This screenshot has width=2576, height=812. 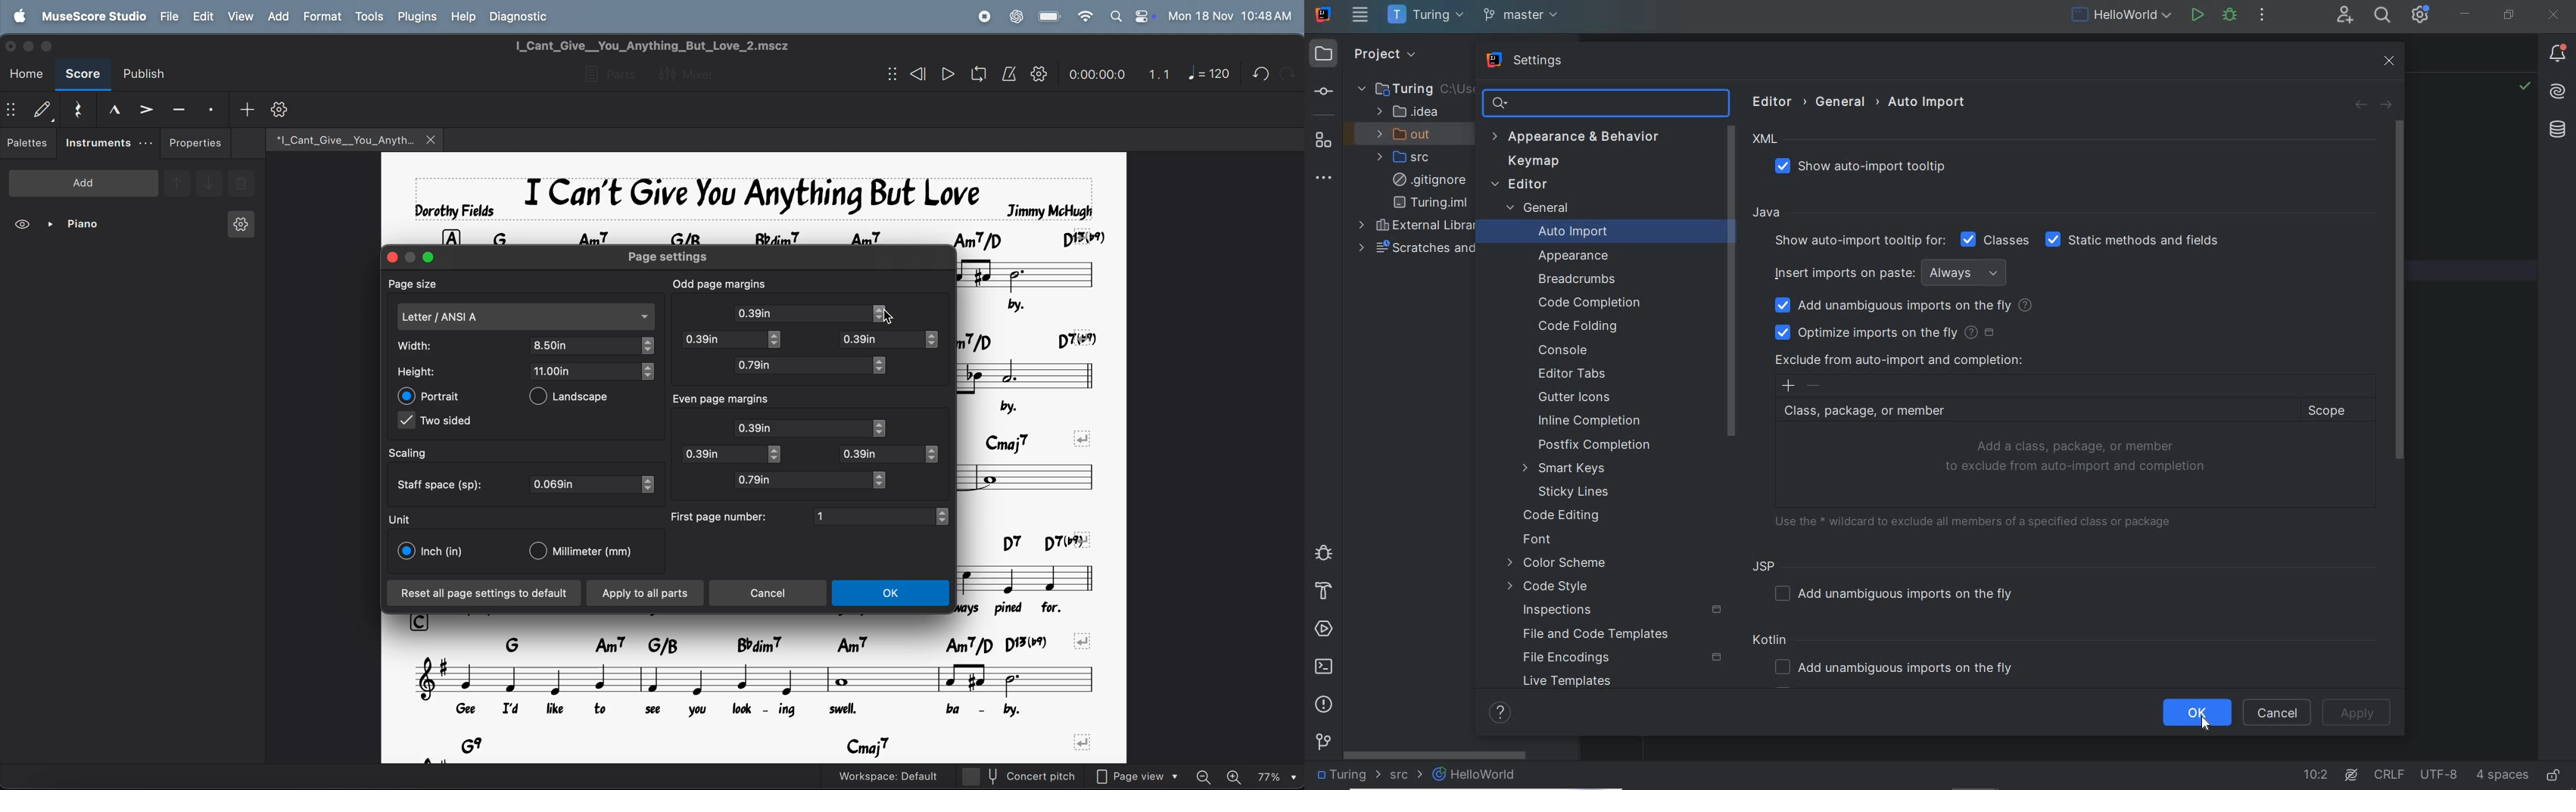 What do you see at coordinates (984, 16) in the screenshot?
I see `record` at bounding box center [984, 16].